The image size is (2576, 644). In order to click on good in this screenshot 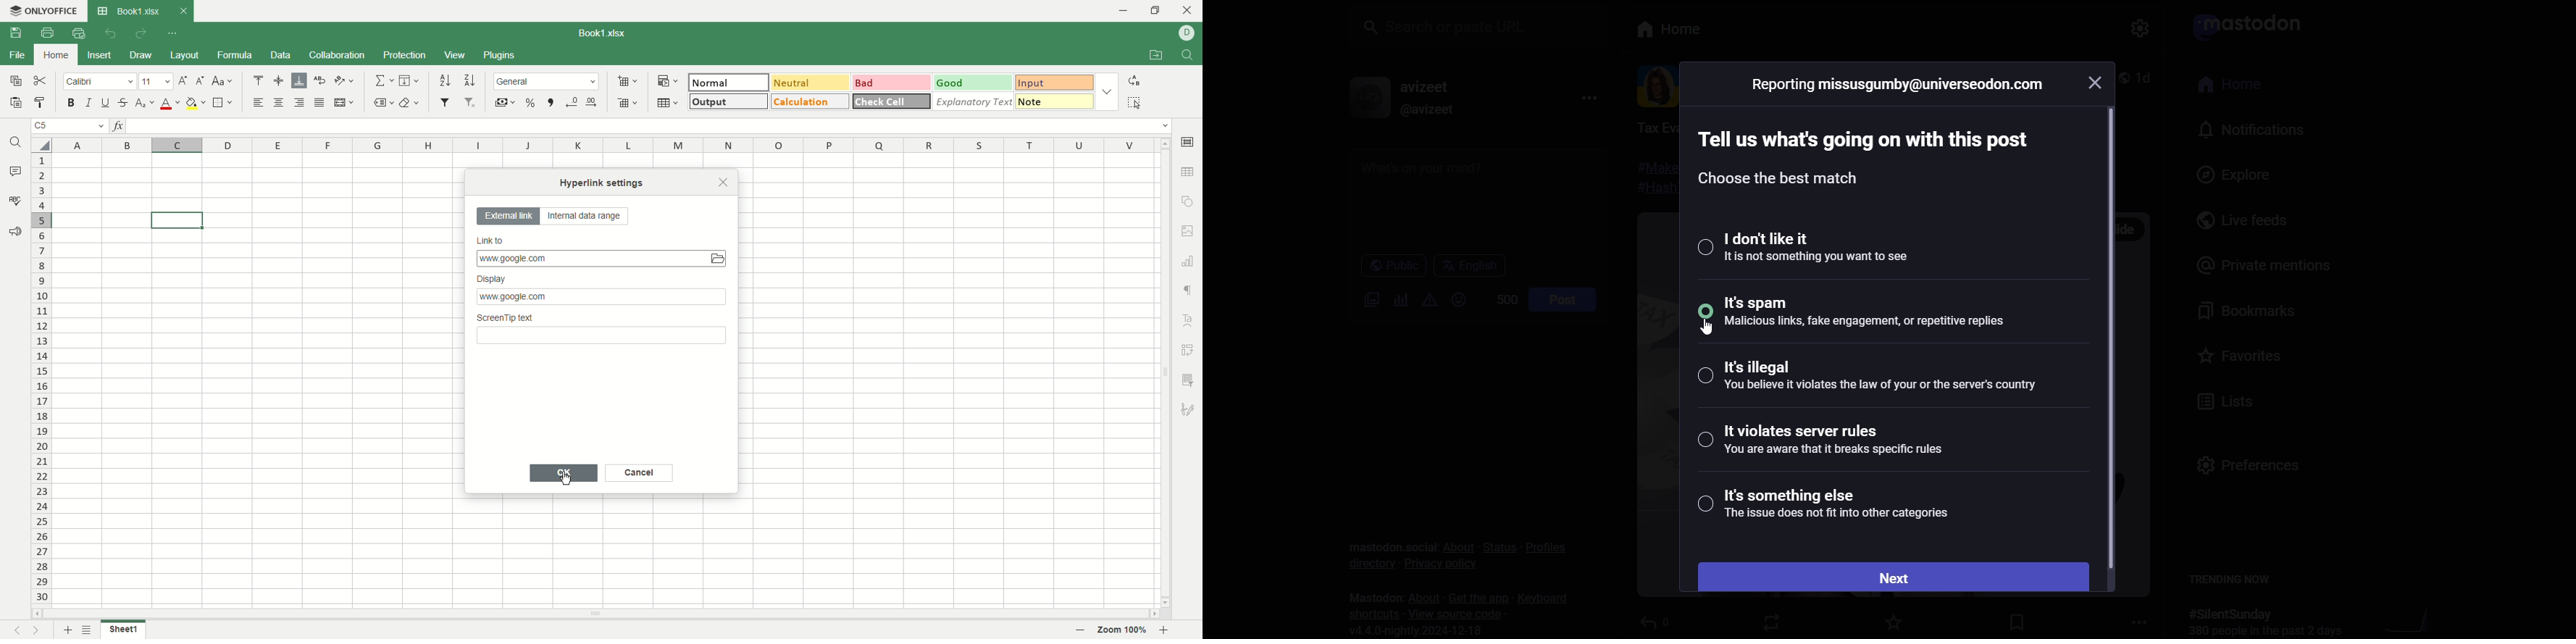, I will do `click(970, 82)`.